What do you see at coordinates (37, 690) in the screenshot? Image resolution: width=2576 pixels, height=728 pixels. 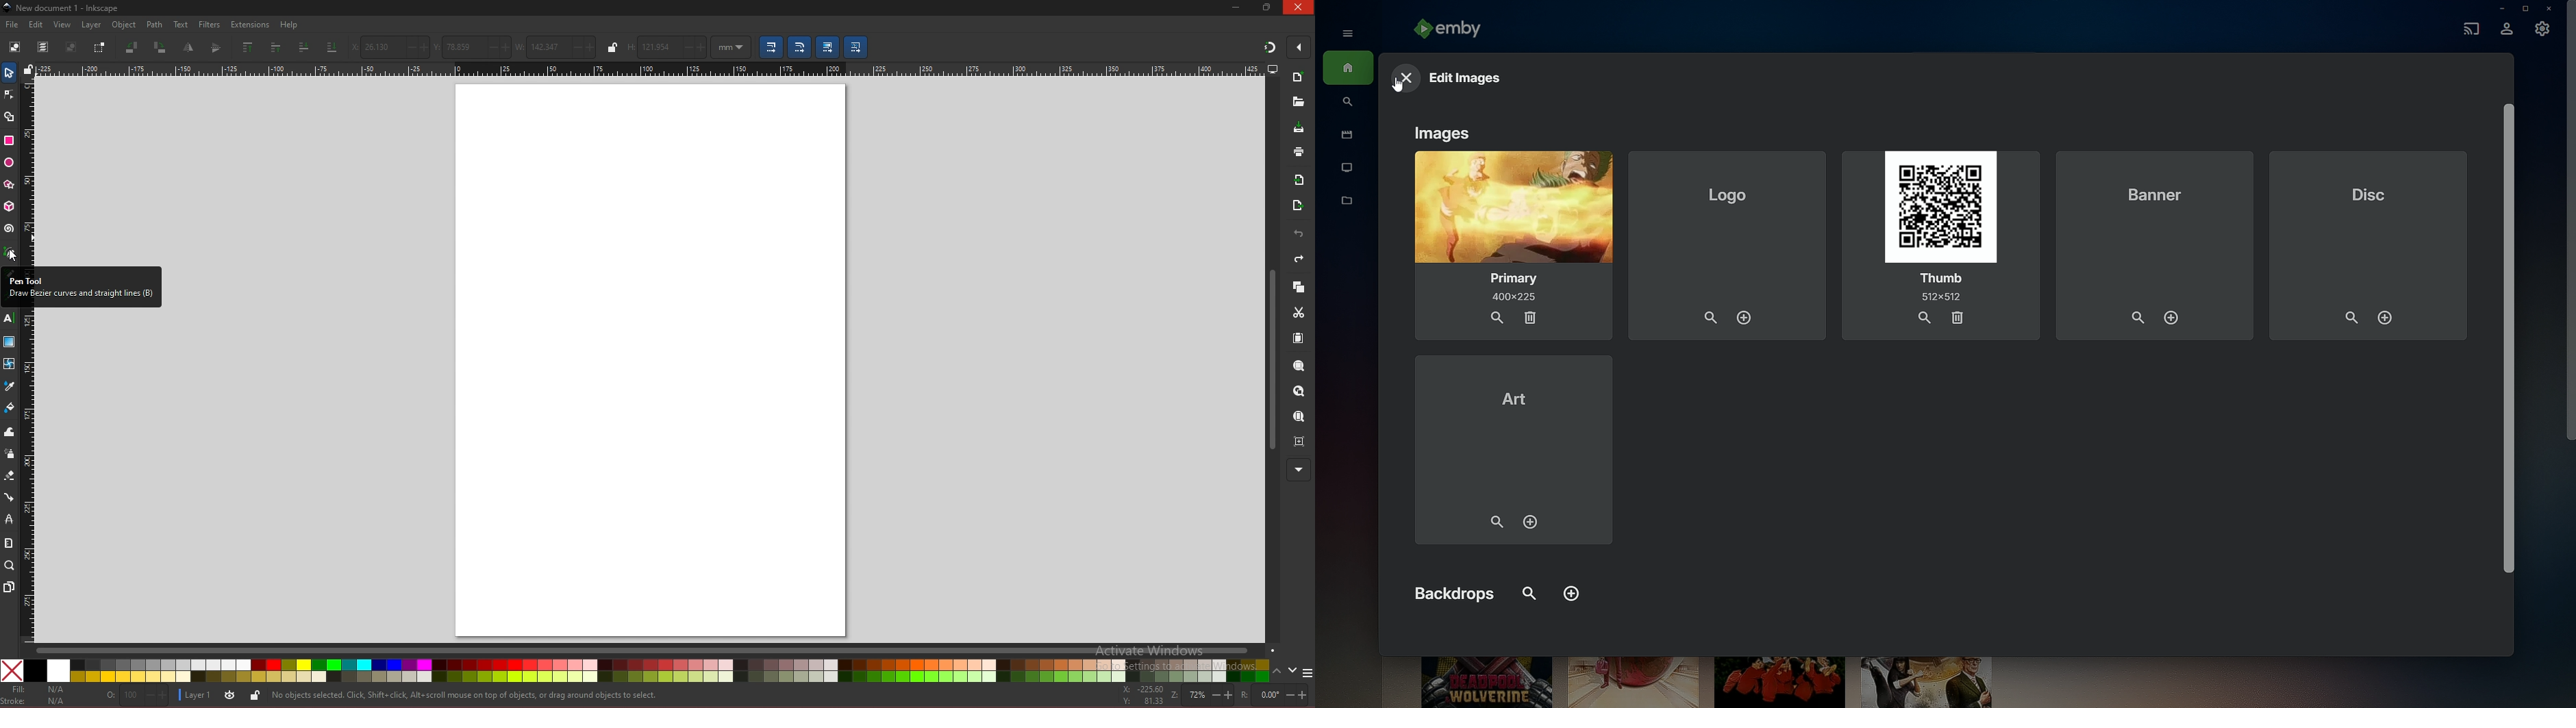 I see `fill` at bounding box center [37, 690].